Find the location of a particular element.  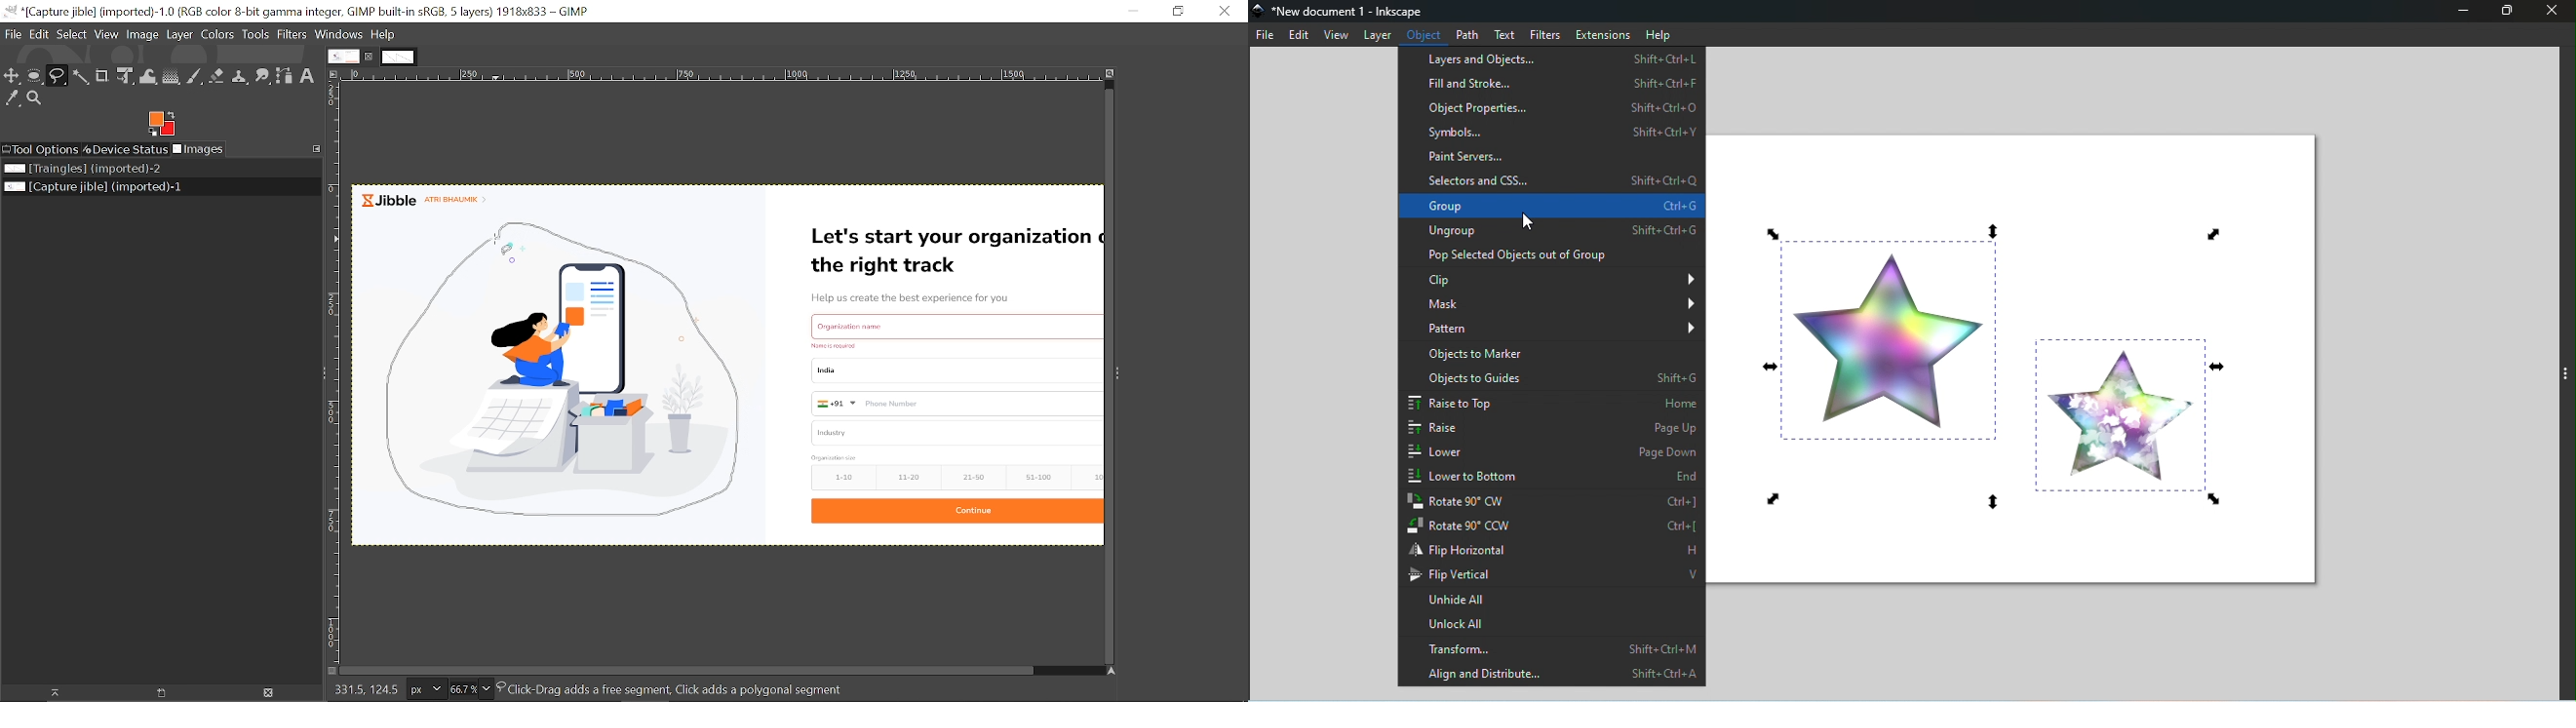

Zoom tool is located at coordinates (34, 98).